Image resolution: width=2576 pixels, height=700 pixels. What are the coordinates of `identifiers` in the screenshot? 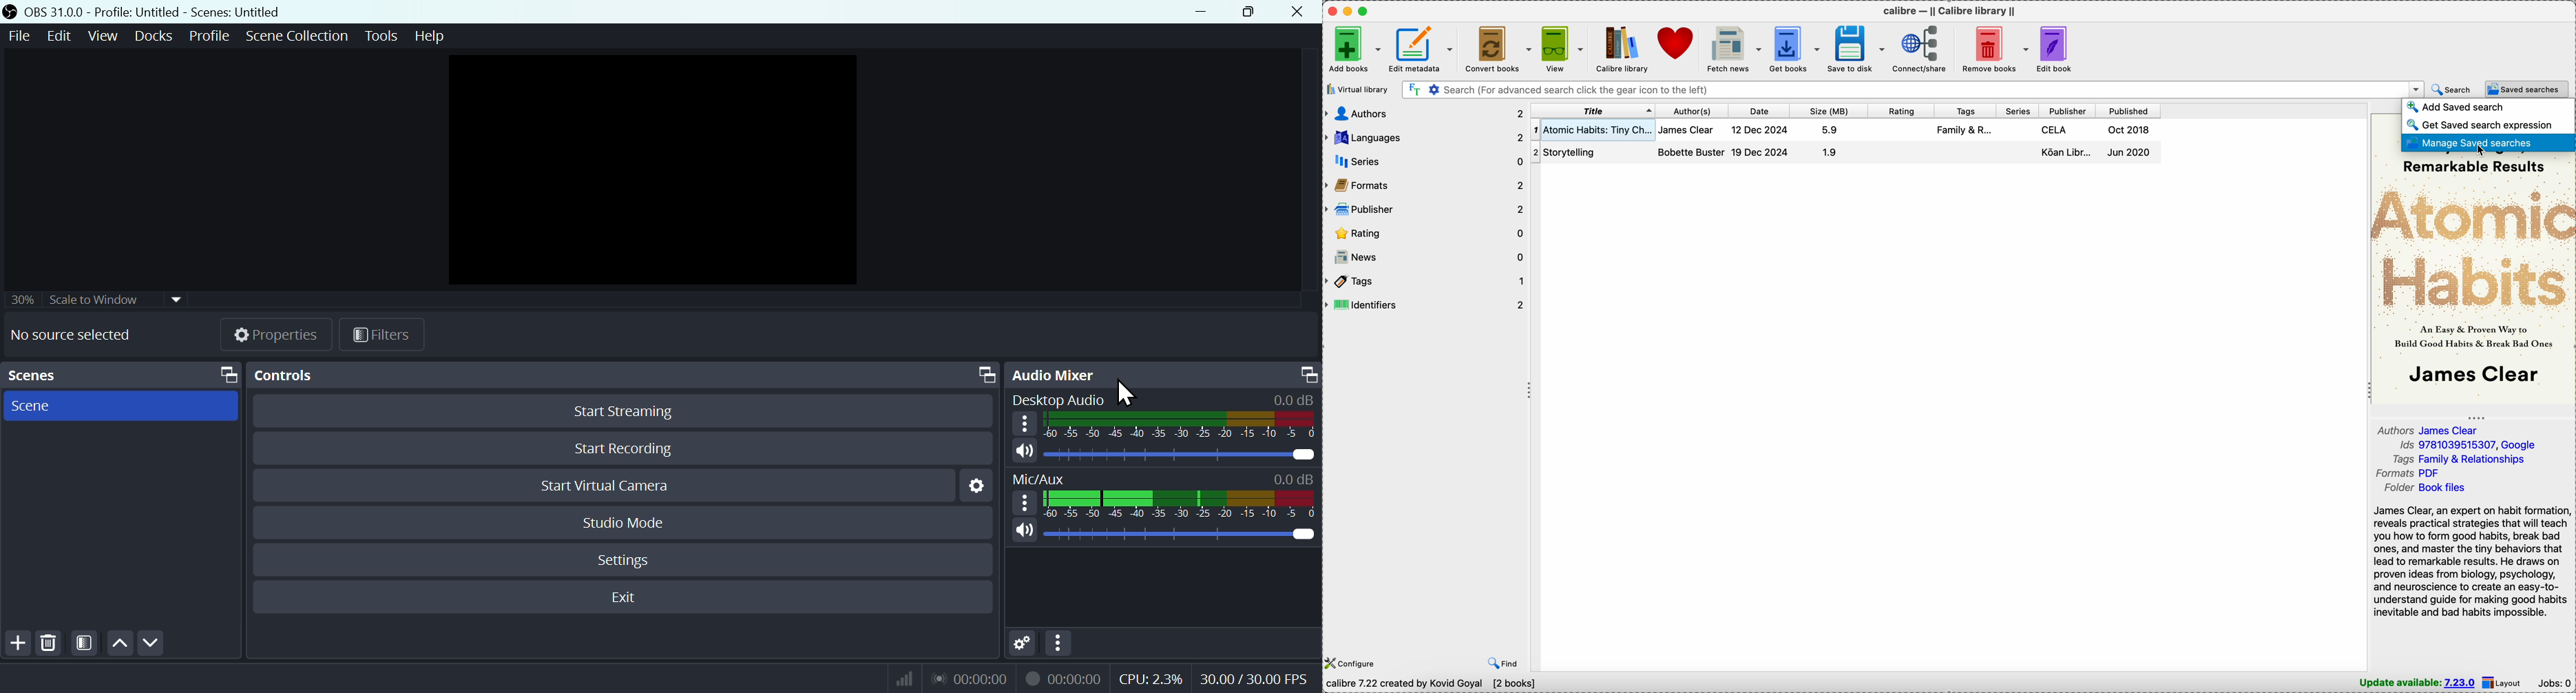 It's located at (1425, 305).